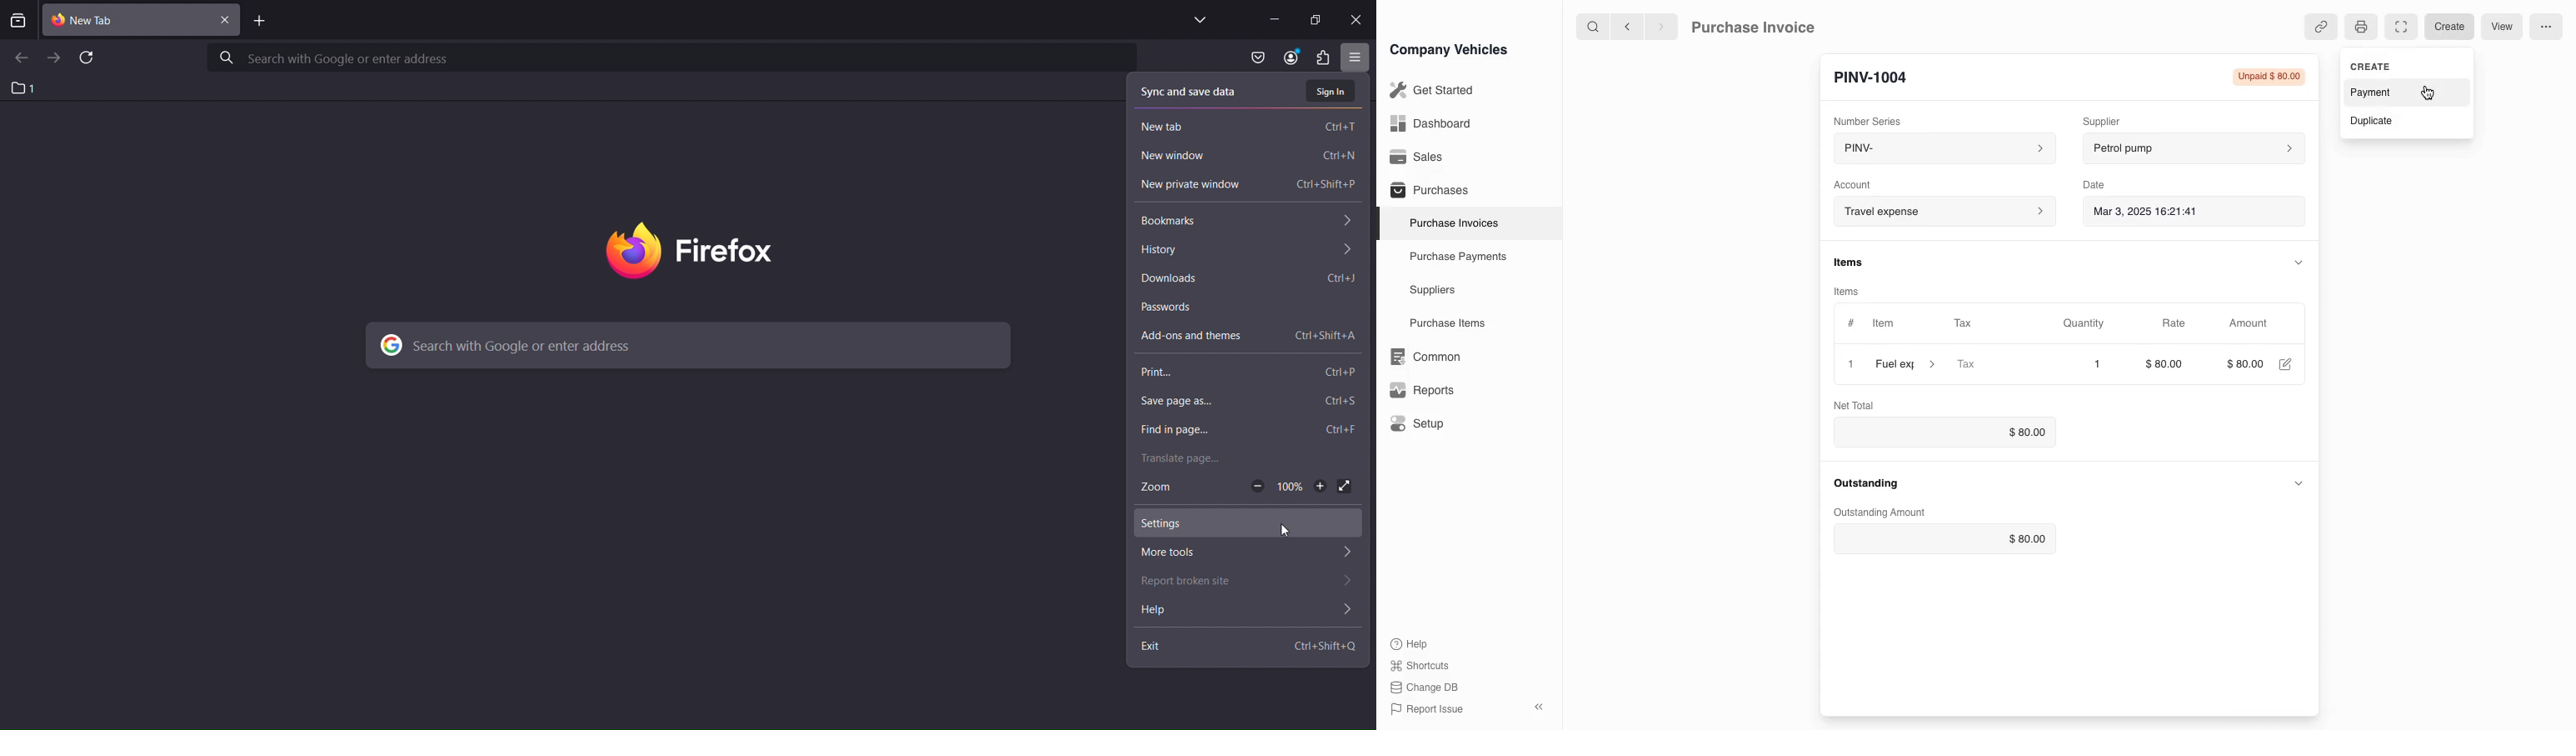 The width and height of the screenshot is (2576, 756). What do you see at coordinates (1430, 710) in the screenshot?
I see `Report issue` at bounding box center [1430, 710].